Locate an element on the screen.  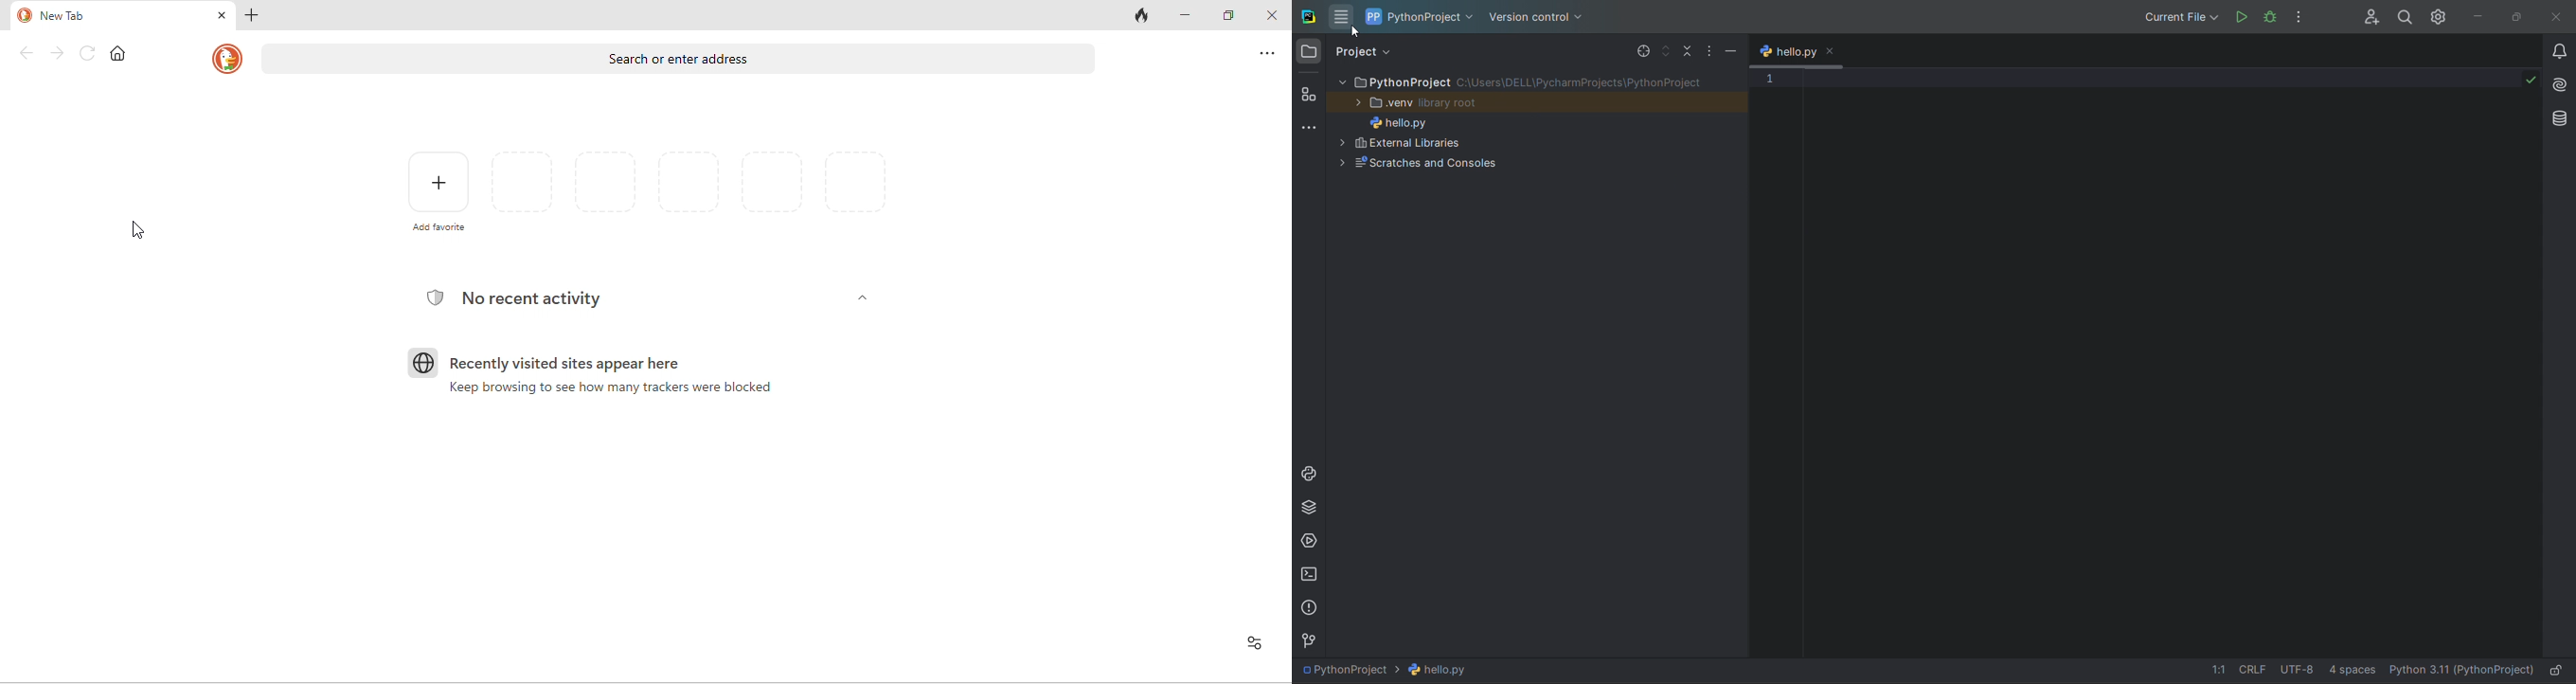
services is located at coordinates (1311, 540).